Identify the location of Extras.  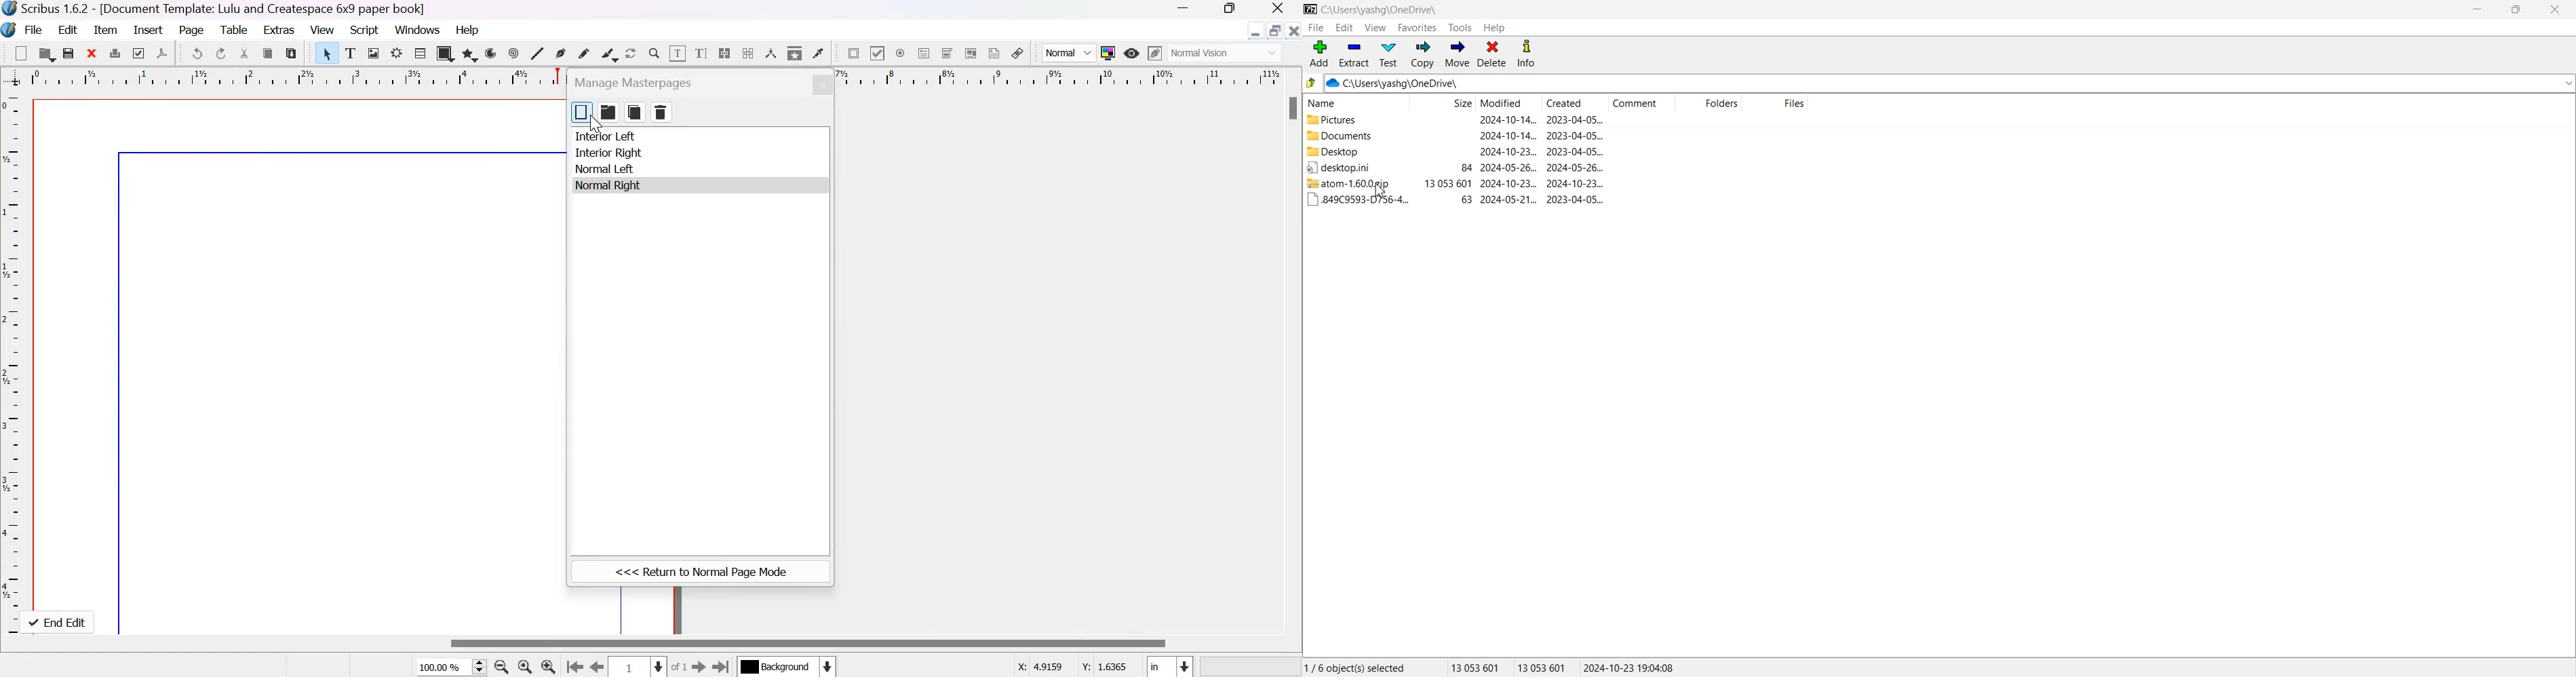
(278, 30).